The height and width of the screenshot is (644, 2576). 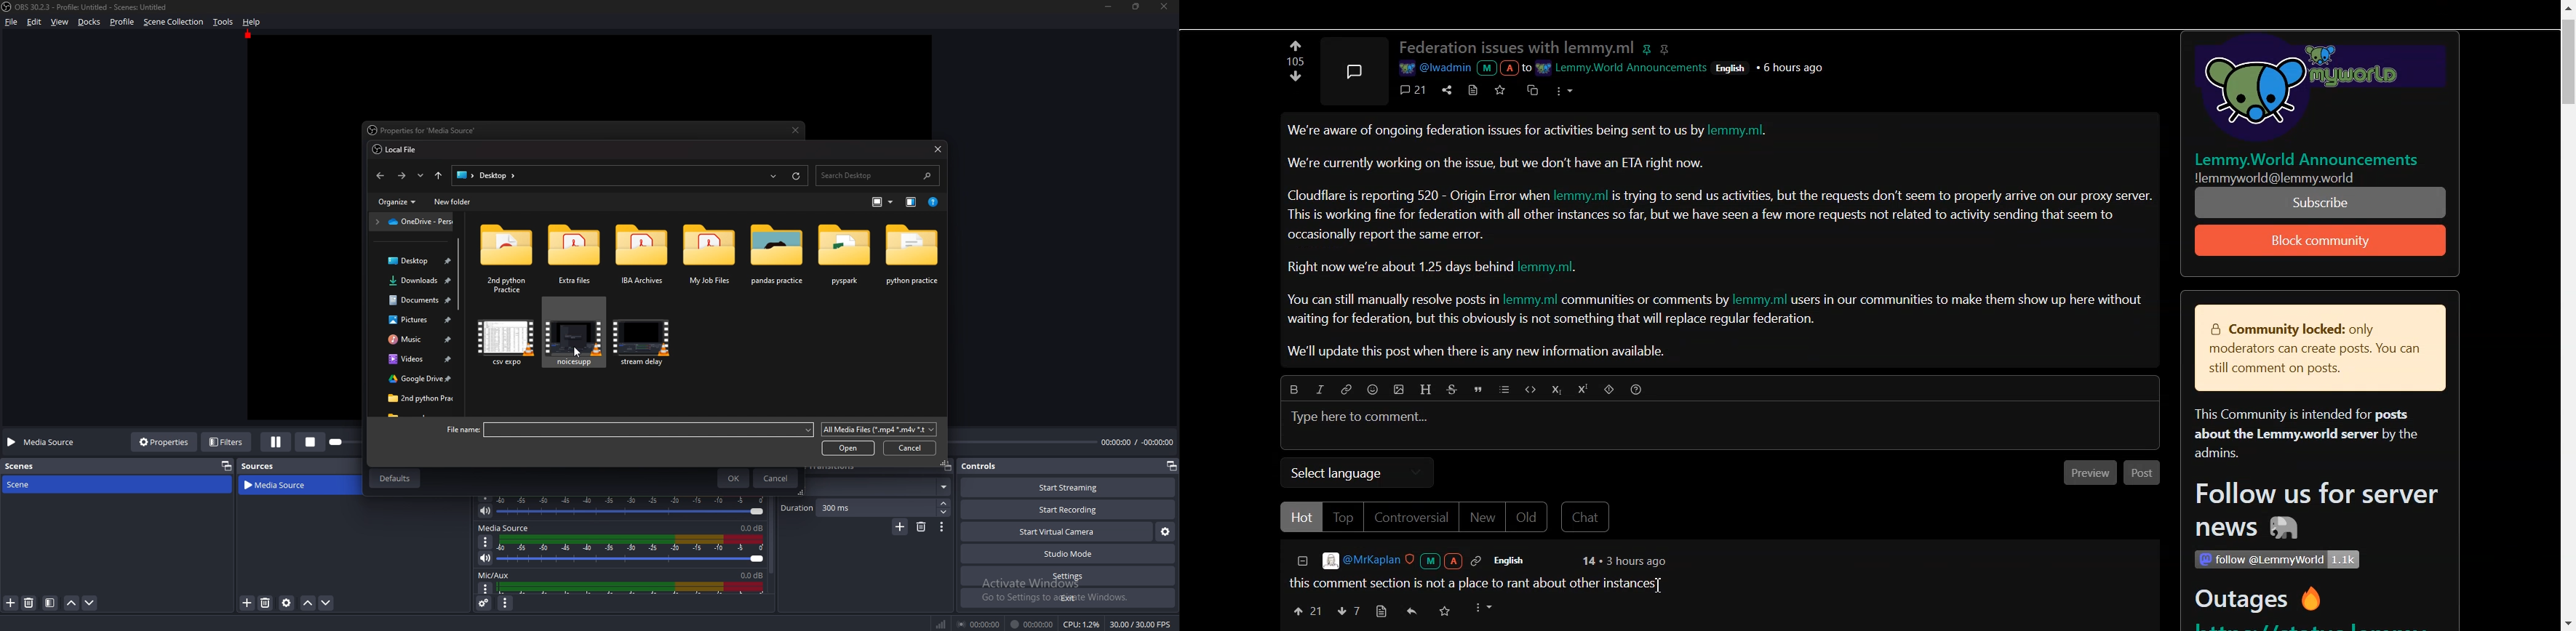 I want to click on Duration, so click(x=859, y=508).